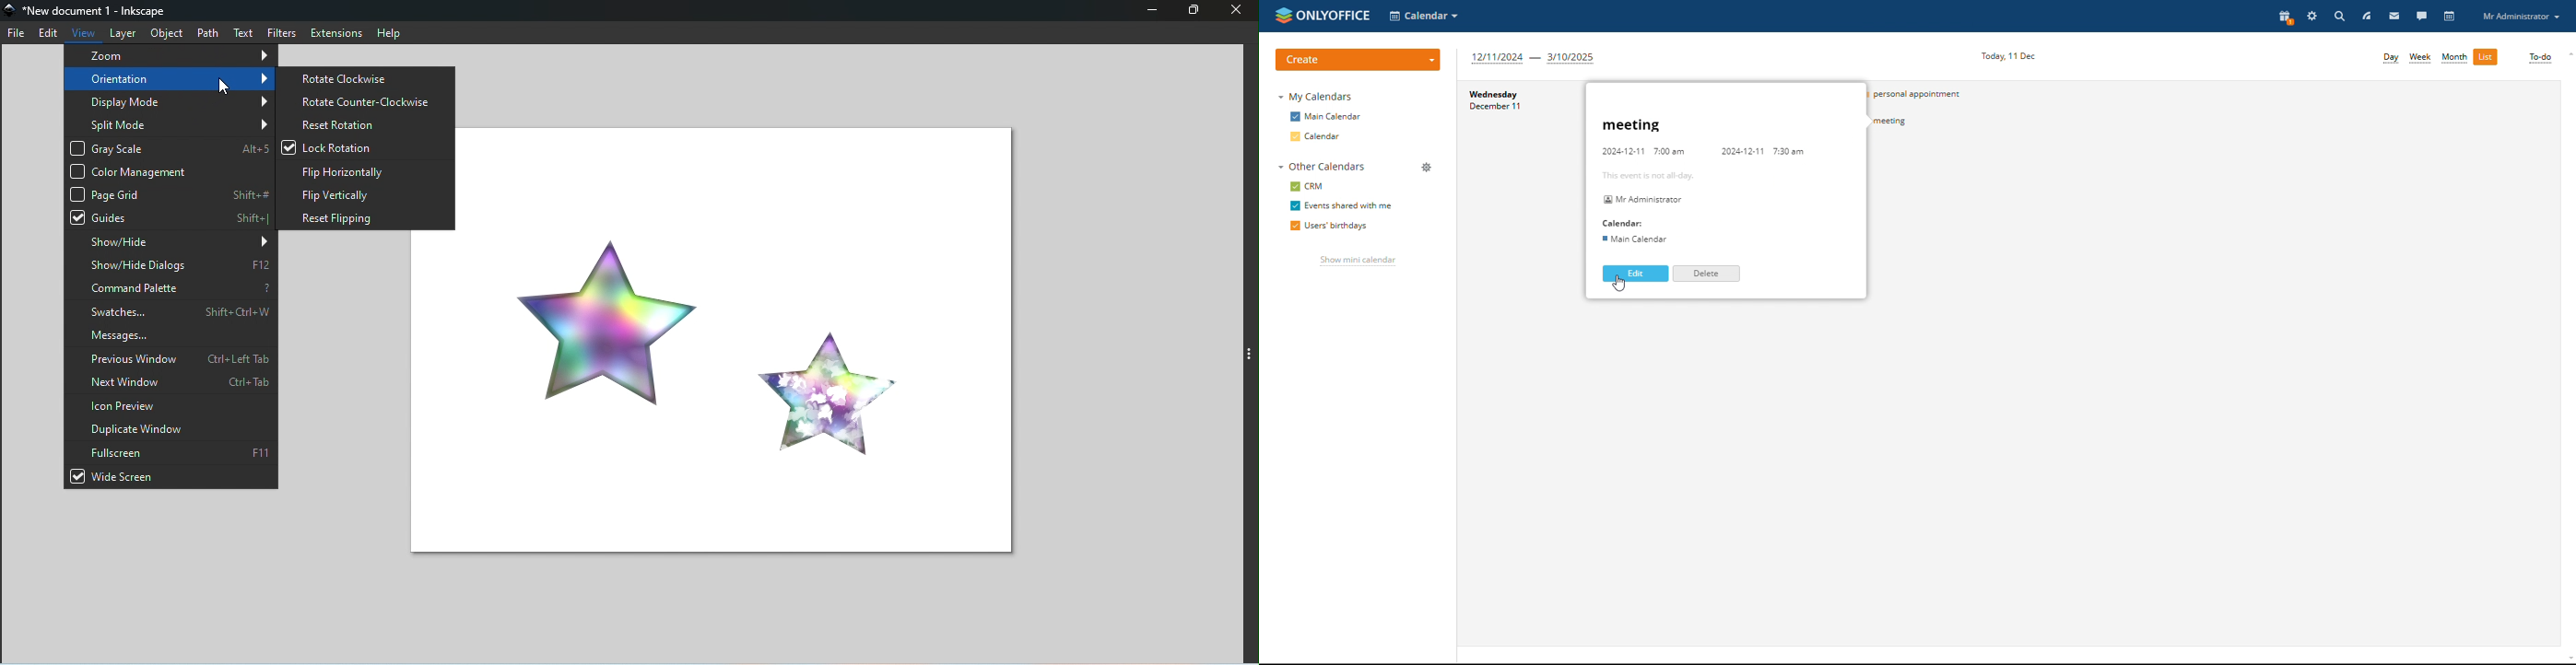  What do you see at coordinates (363, 78) in the screenshot?
I see `Rotate clockwise` at bounding box center [363, 78].